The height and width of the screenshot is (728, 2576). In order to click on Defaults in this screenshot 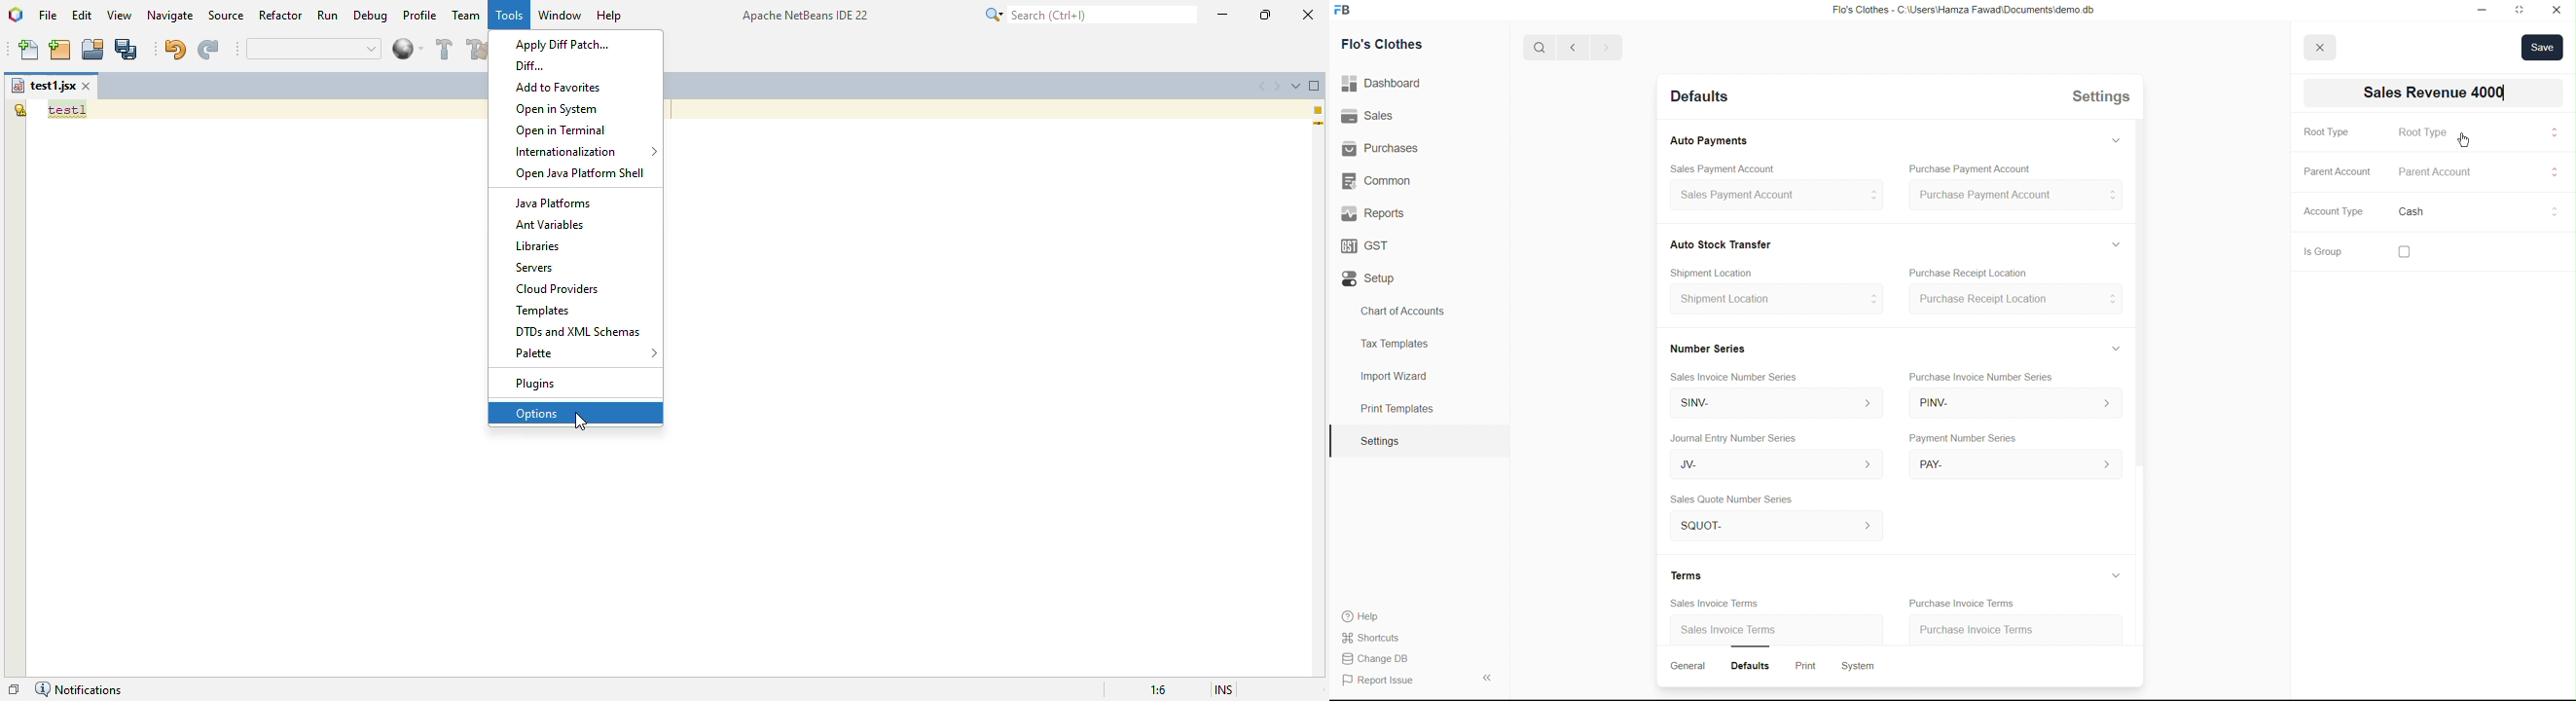, I will do `click(1756, 664)`.